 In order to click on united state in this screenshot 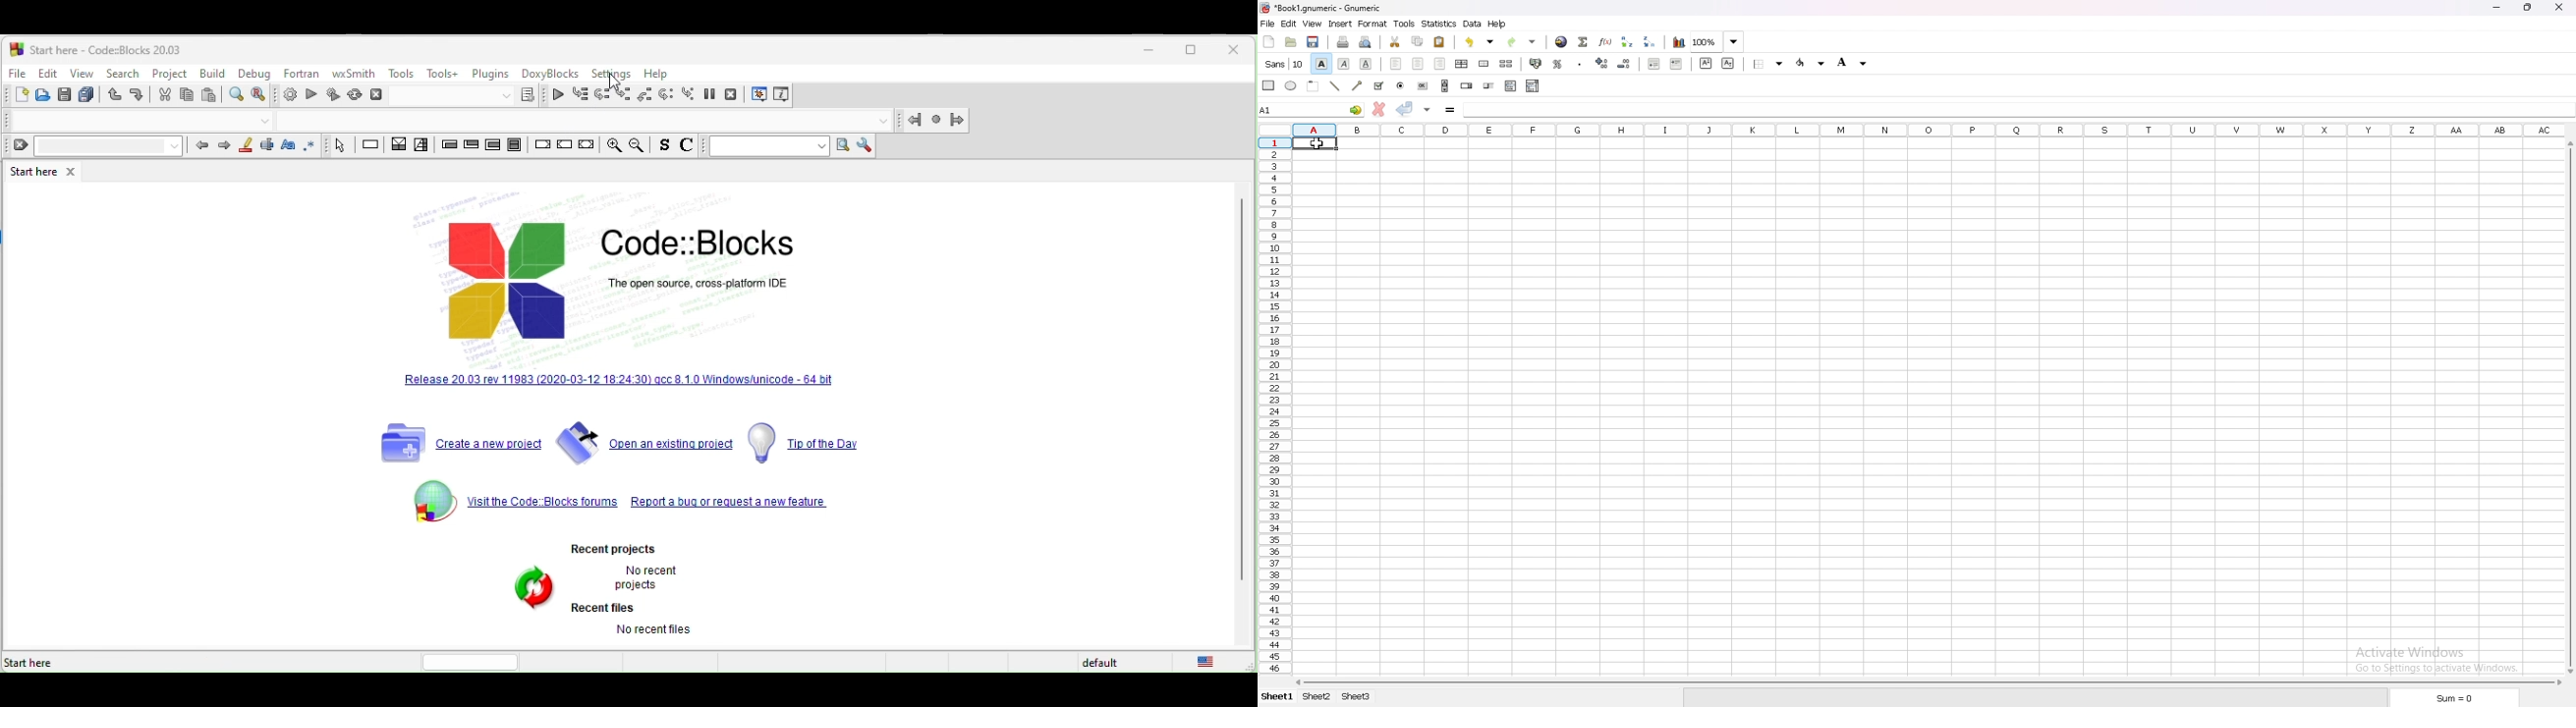, I will do `click(1210, 662)`.